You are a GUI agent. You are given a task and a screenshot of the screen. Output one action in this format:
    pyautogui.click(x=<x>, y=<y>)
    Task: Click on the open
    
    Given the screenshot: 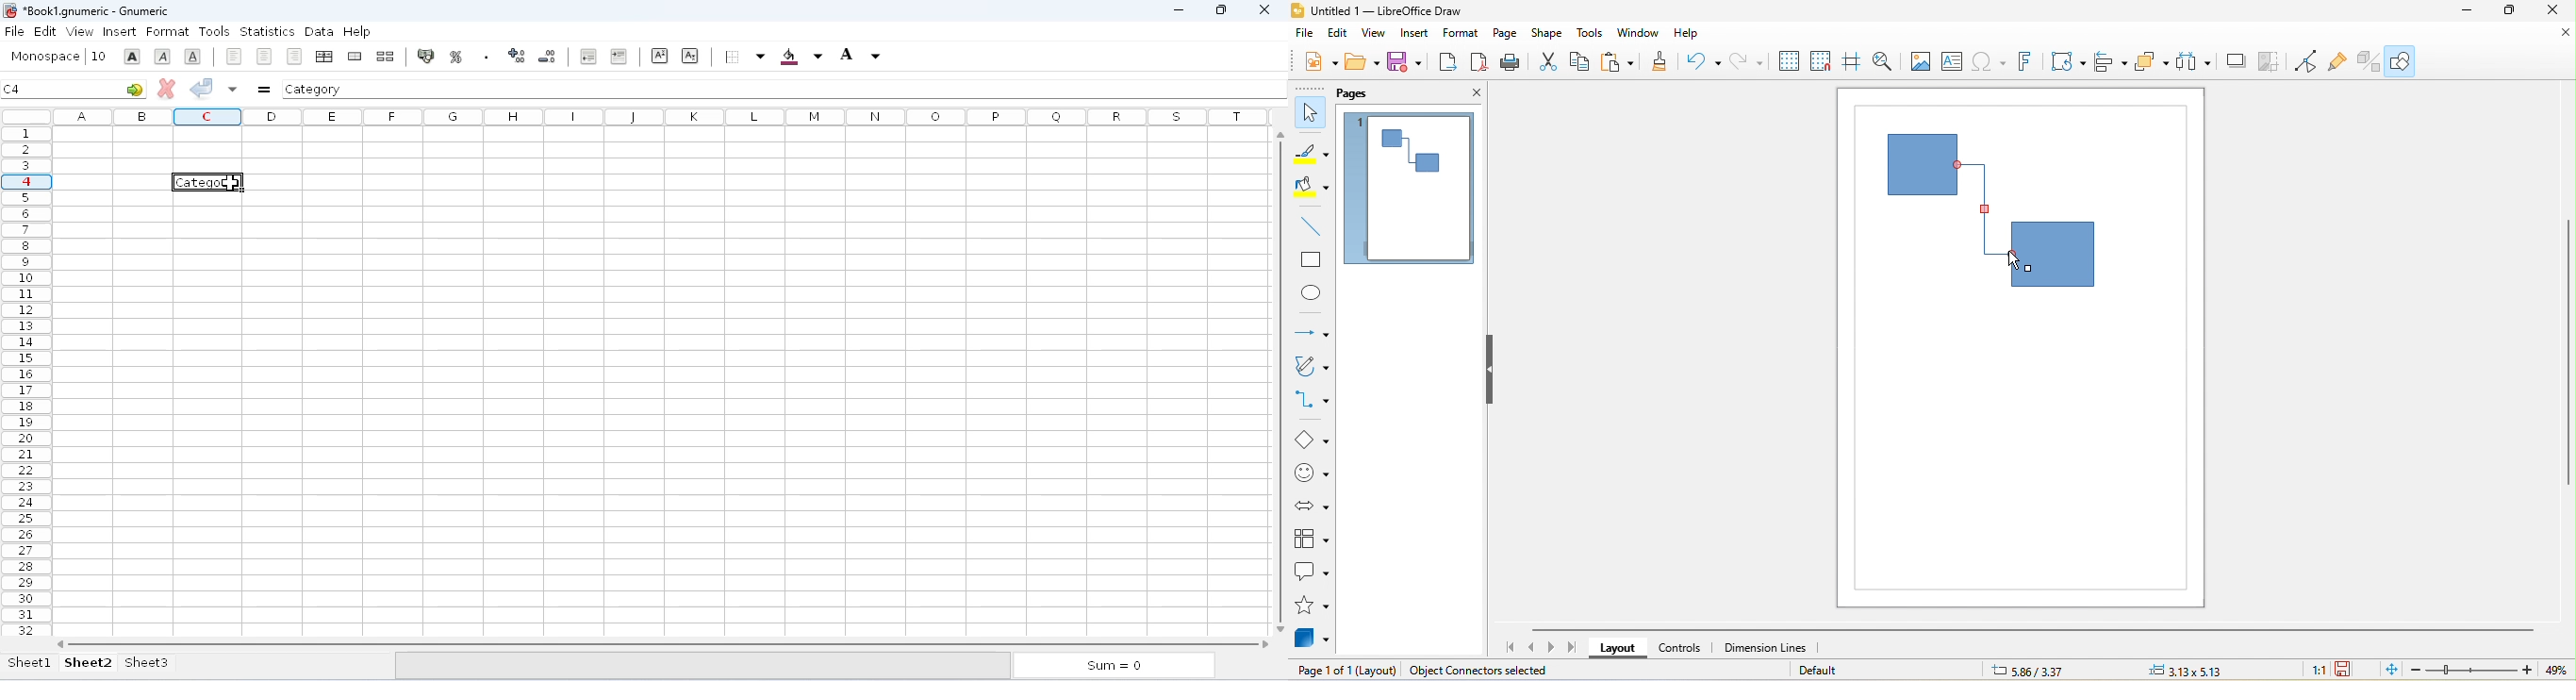 What is the action you would take?
    pyautogui.click(x=1362, y=63)
    